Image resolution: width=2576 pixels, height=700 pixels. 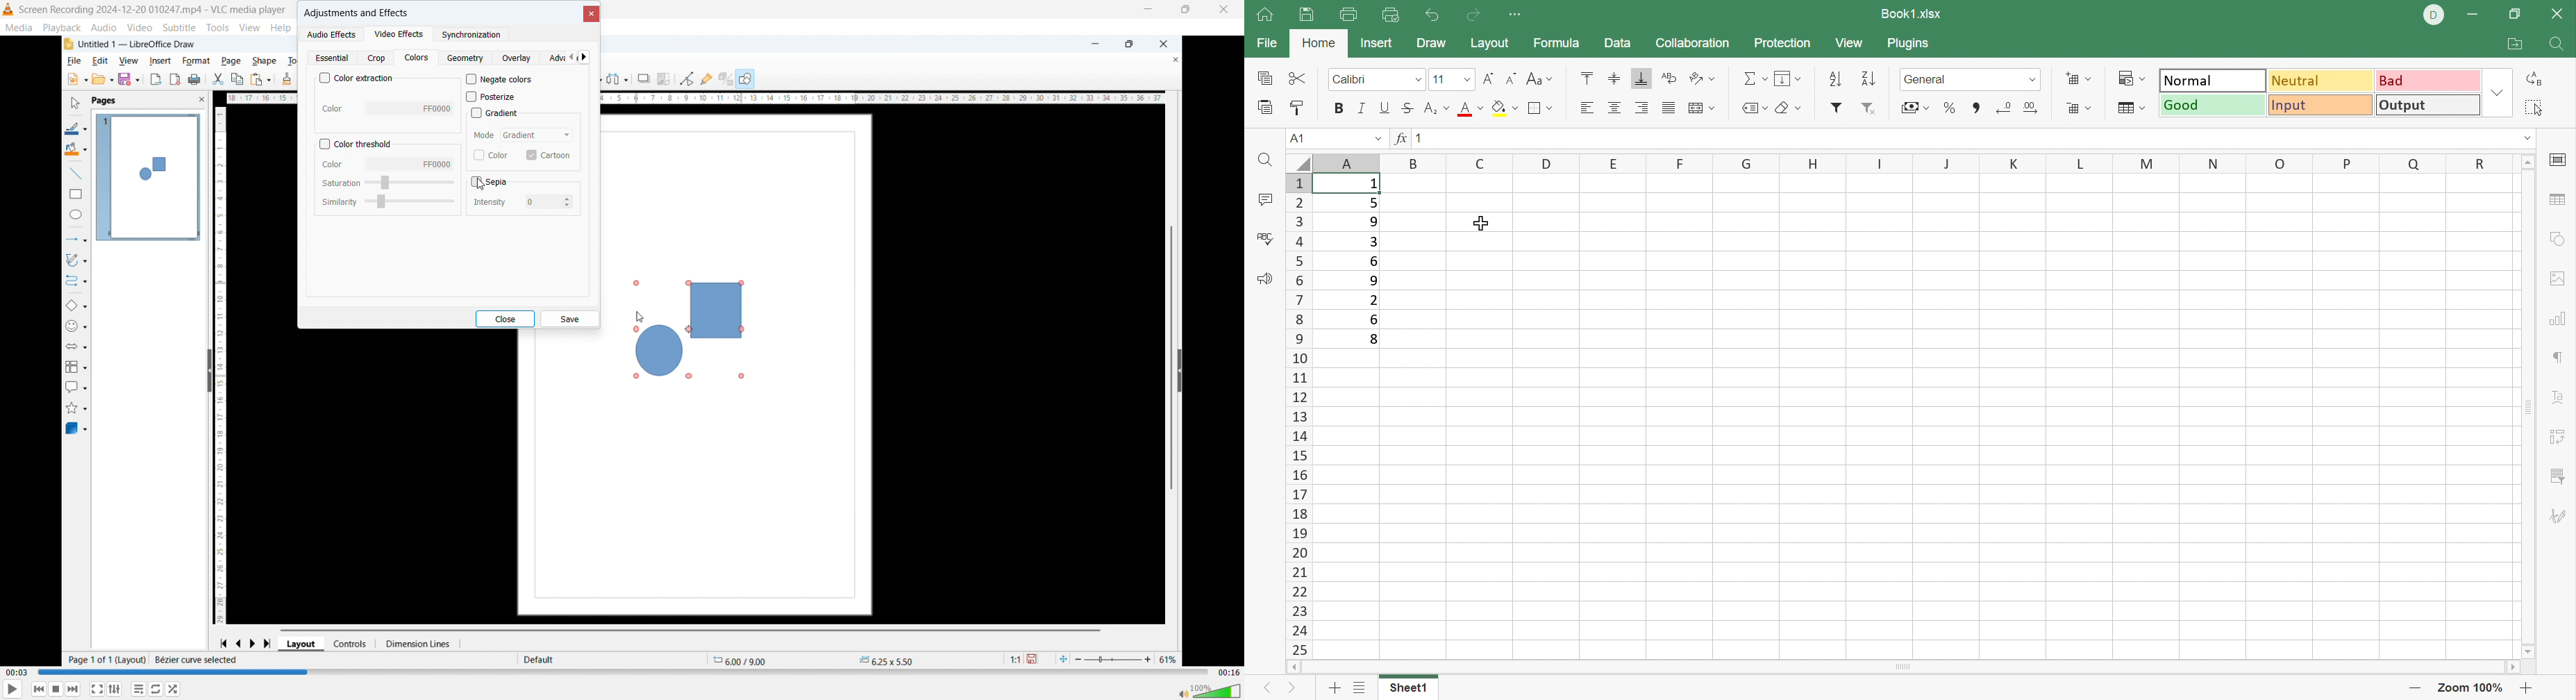 What do you see at coordinates (570, 320) in the screenshot?
I see `Save ` at bounding box center [570, 320].